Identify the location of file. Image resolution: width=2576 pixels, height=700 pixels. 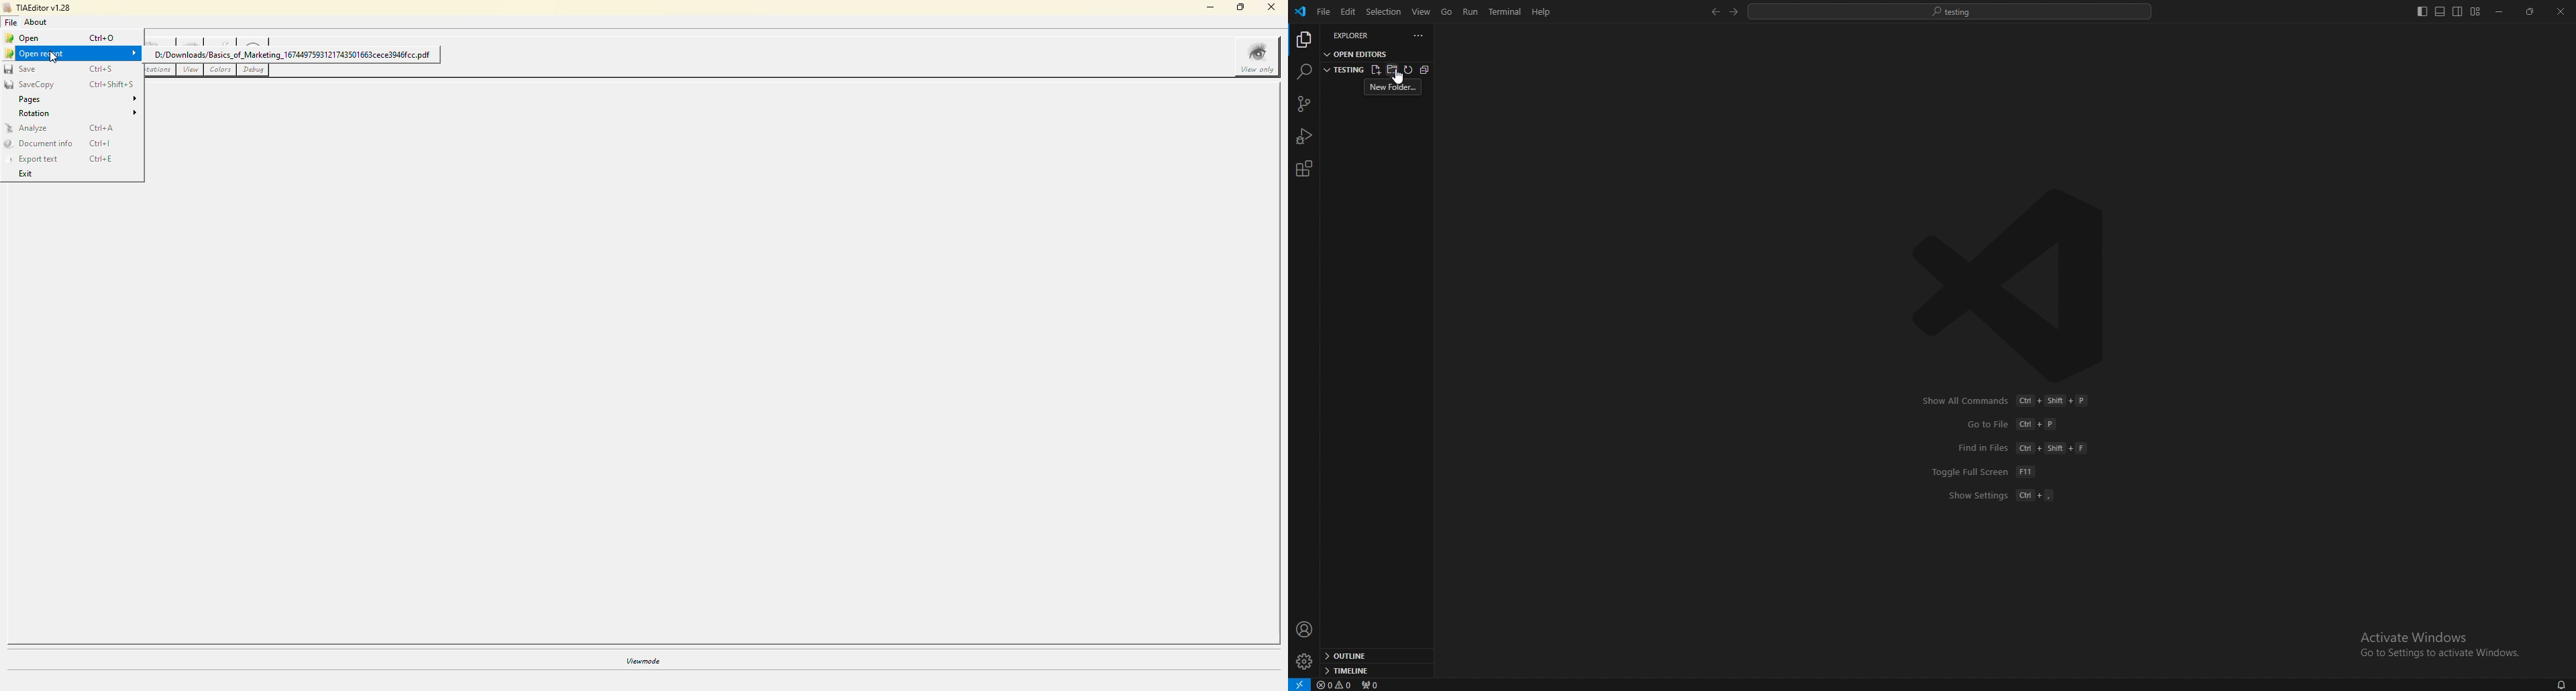
(11, 22).